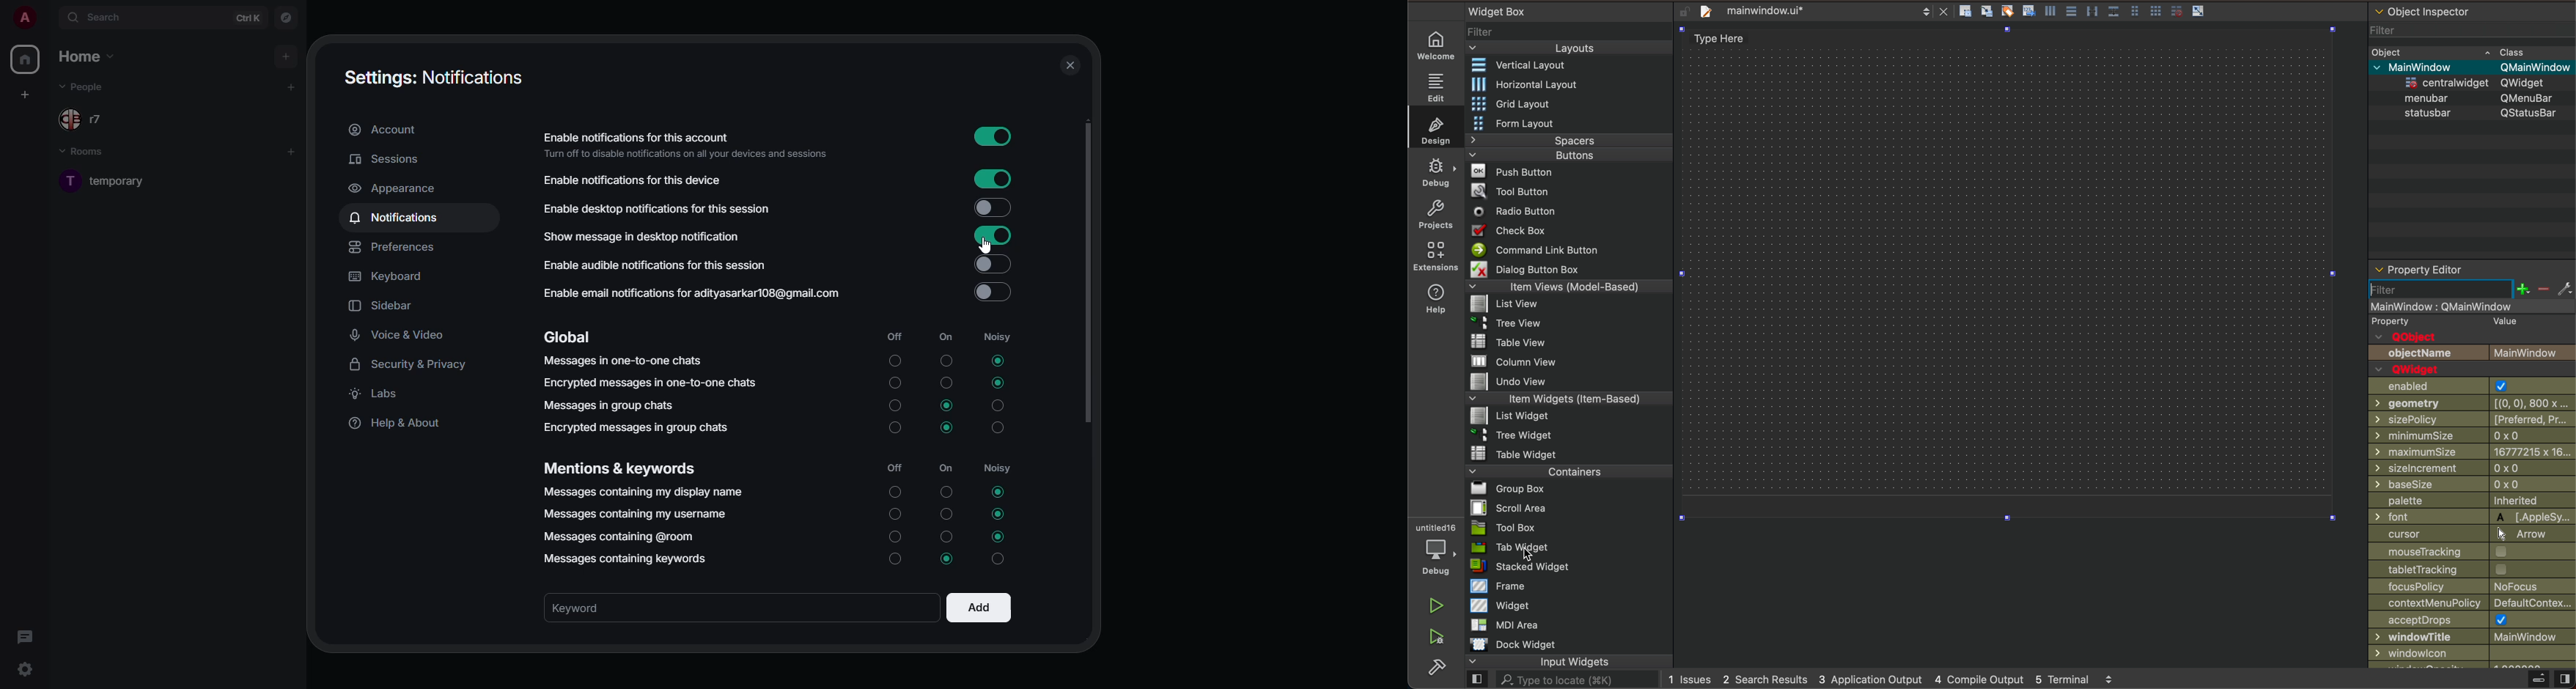 This screenshot has width=2576, height=700. Describe the element at coordinates (948, 468) in the screenshot. I see `on` at that location.